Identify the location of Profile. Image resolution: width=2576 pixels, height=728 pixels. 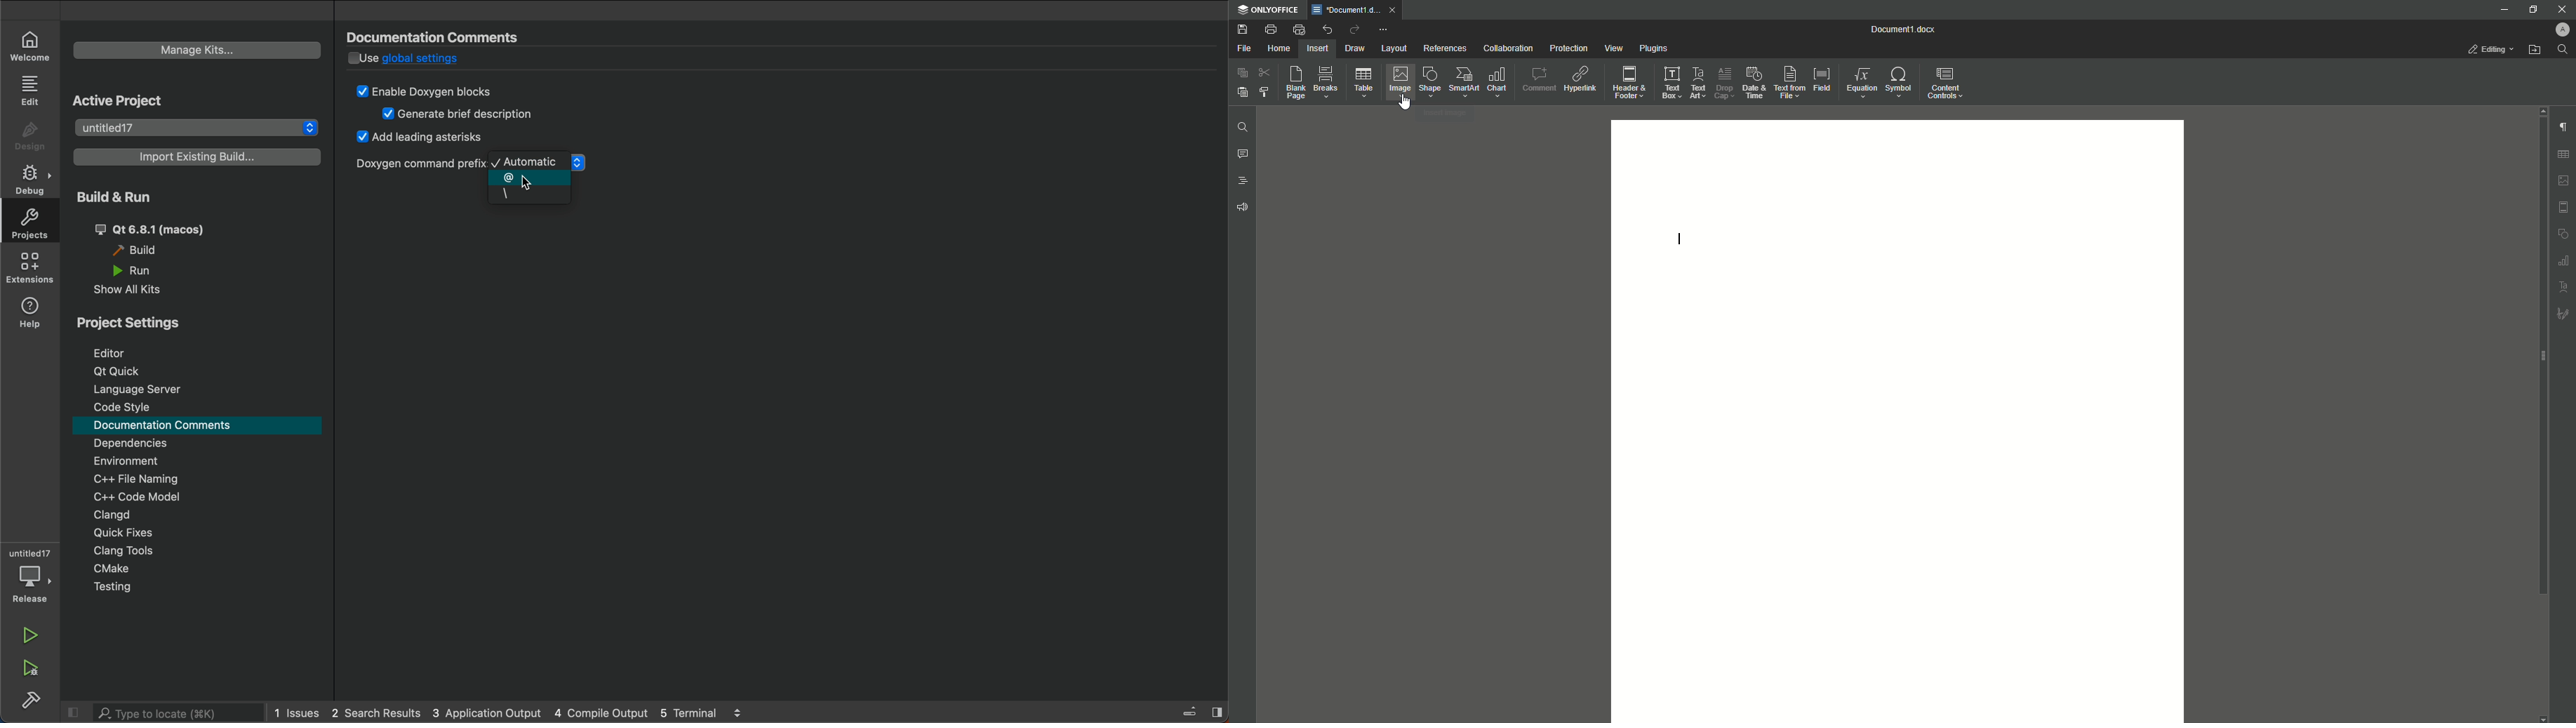
(2560, 29).